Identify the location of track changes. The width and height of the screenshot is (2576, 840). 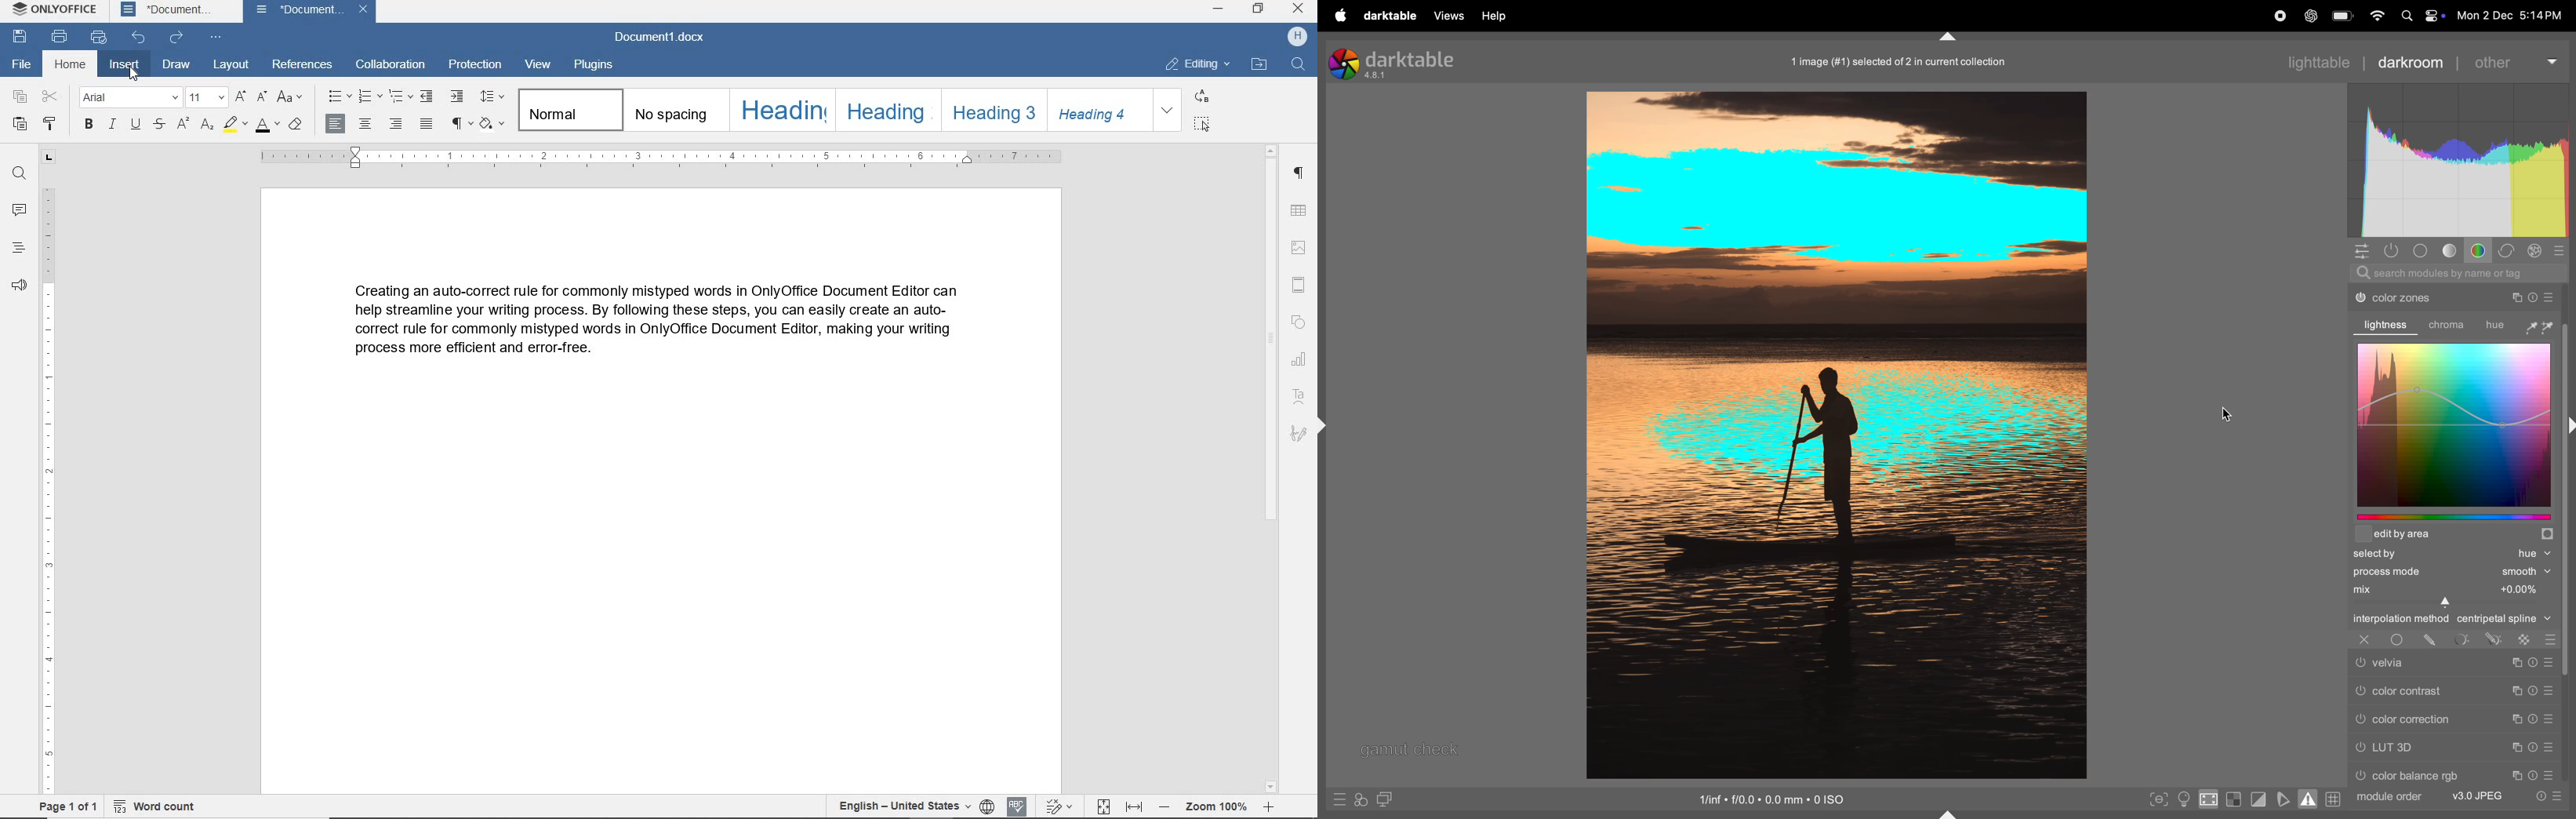
(1058, 807).